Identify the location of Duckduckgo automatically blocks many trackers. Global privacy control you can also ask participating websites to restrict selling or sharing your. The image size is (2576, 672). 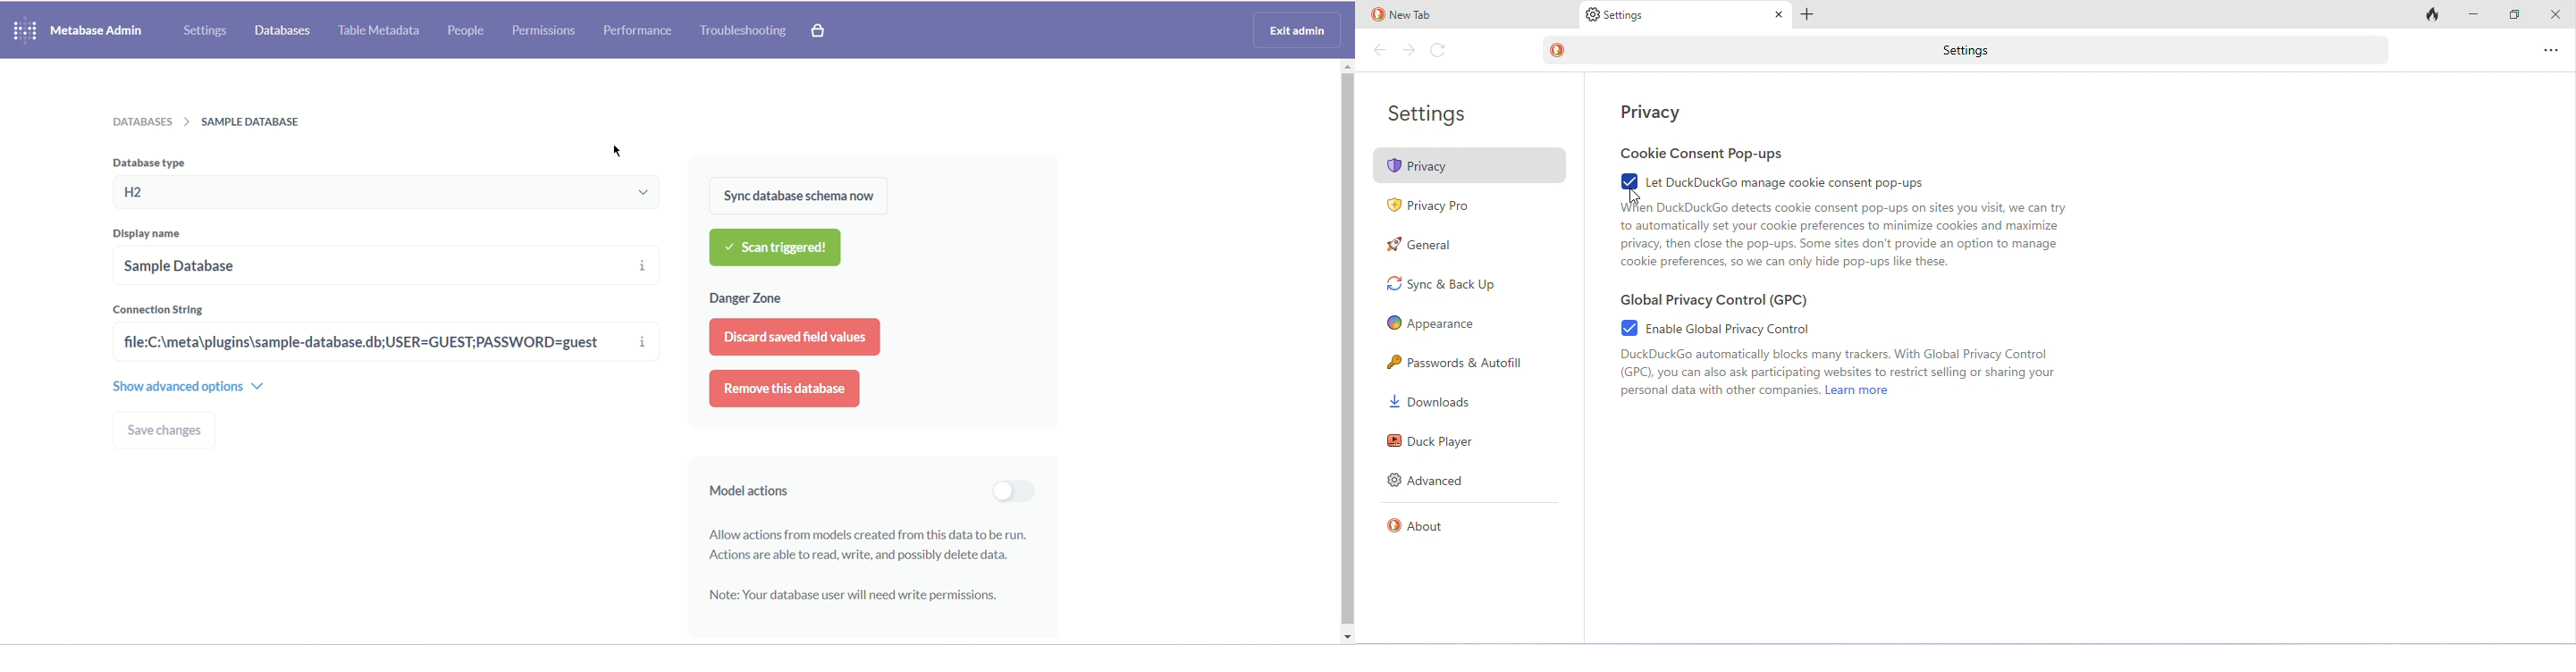
(1840, 364).